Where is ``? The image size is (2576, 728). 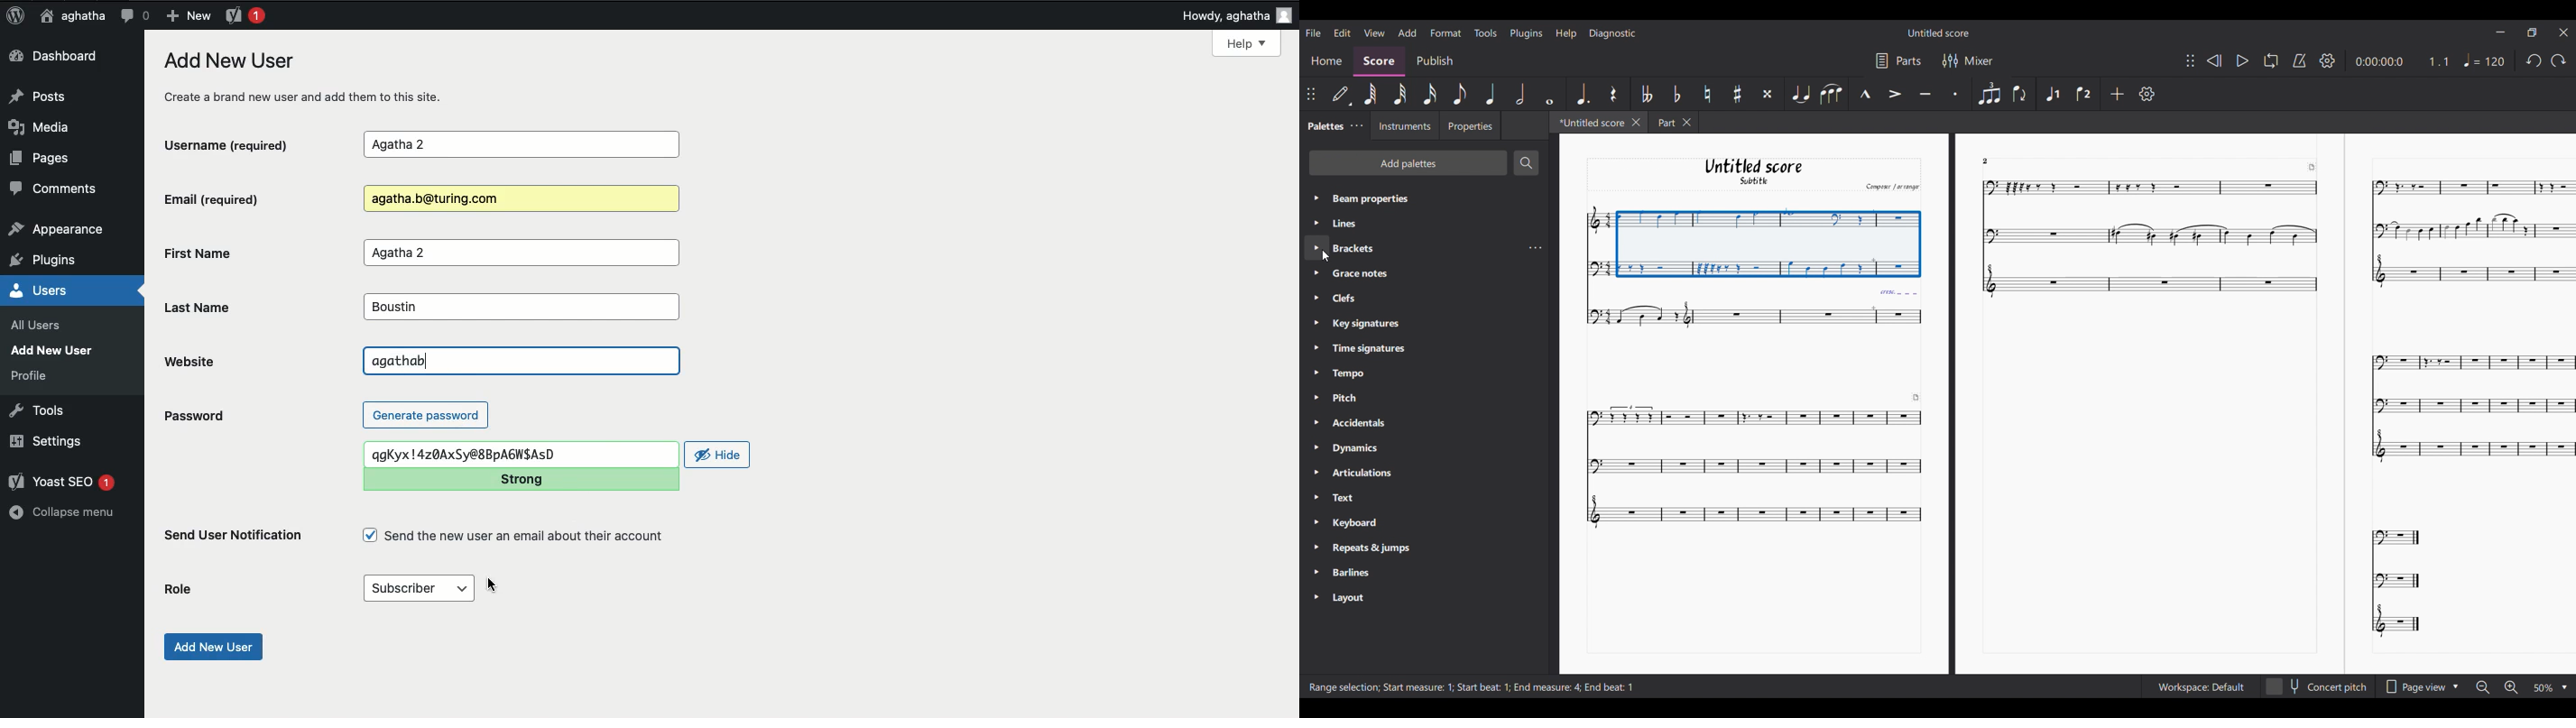  is located at coordinates (1313, 298).